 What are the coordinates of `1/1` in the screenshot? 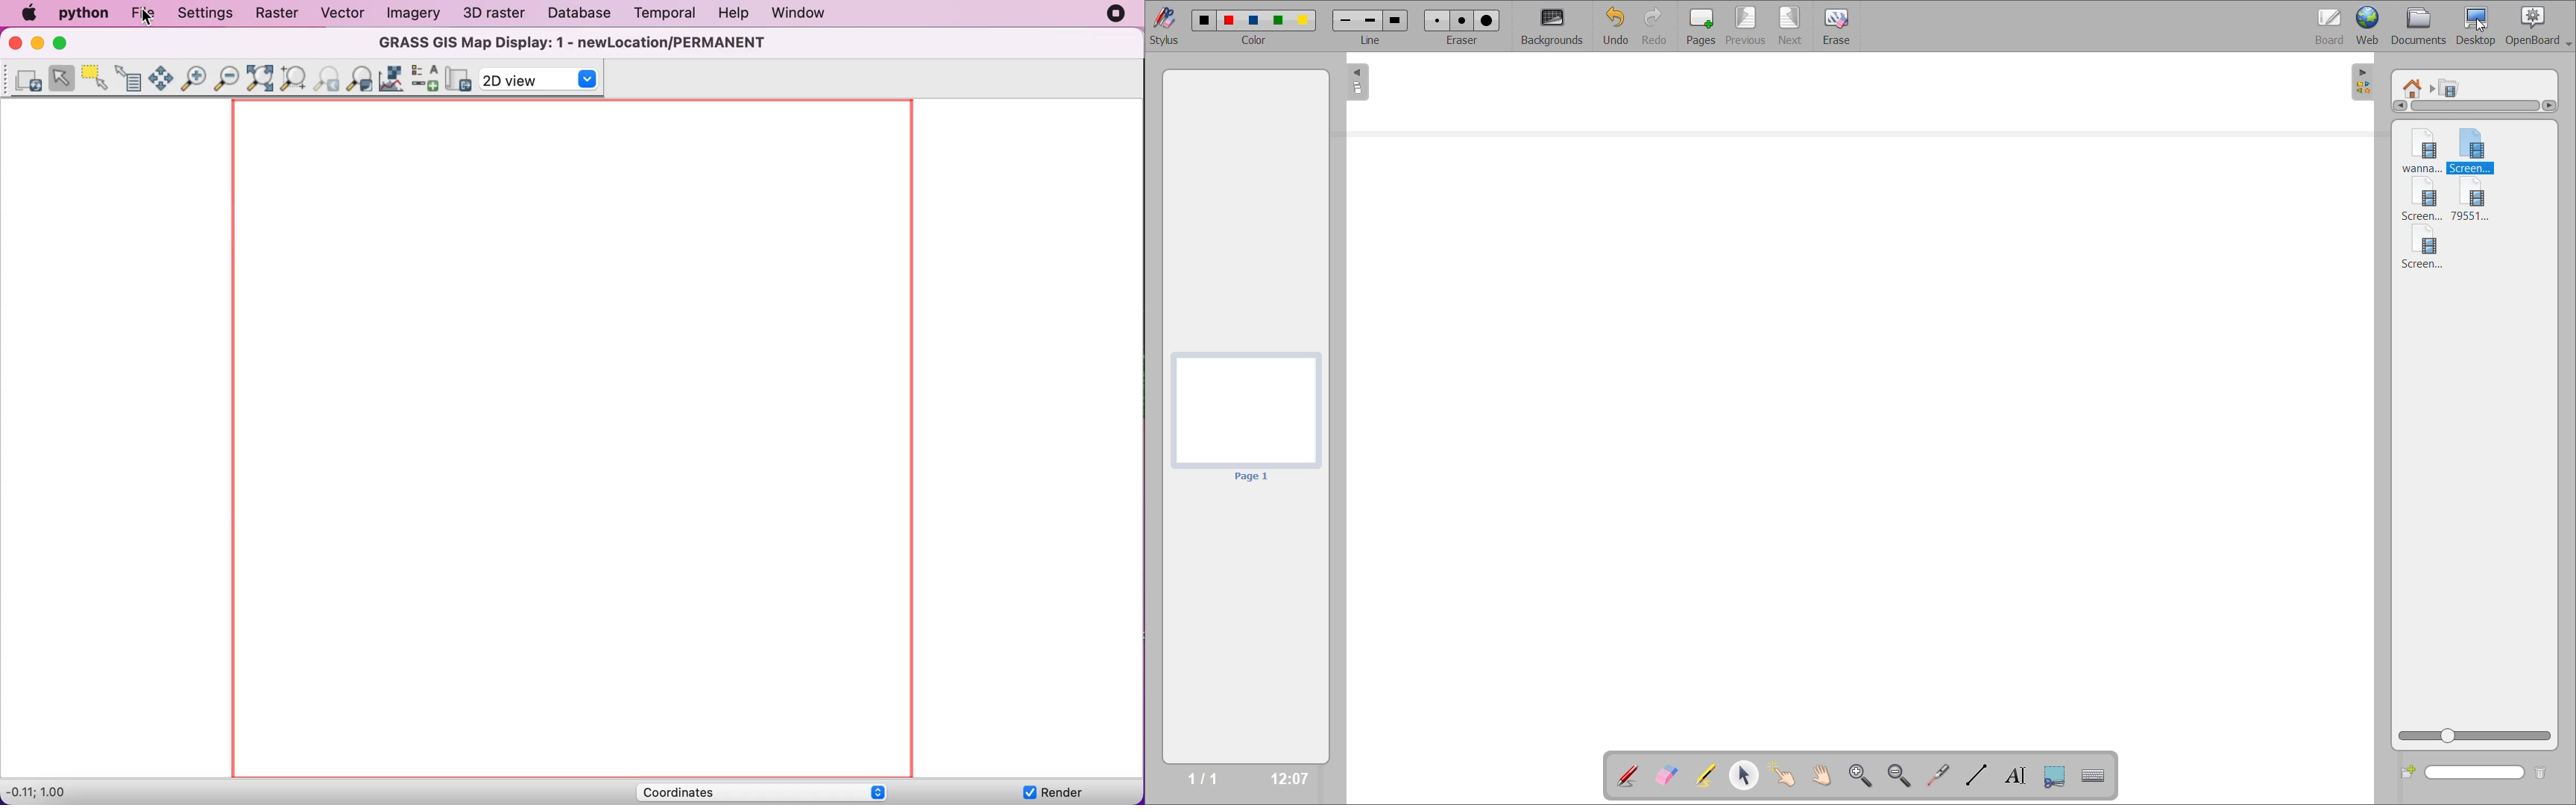 It's located at (1203, 779).